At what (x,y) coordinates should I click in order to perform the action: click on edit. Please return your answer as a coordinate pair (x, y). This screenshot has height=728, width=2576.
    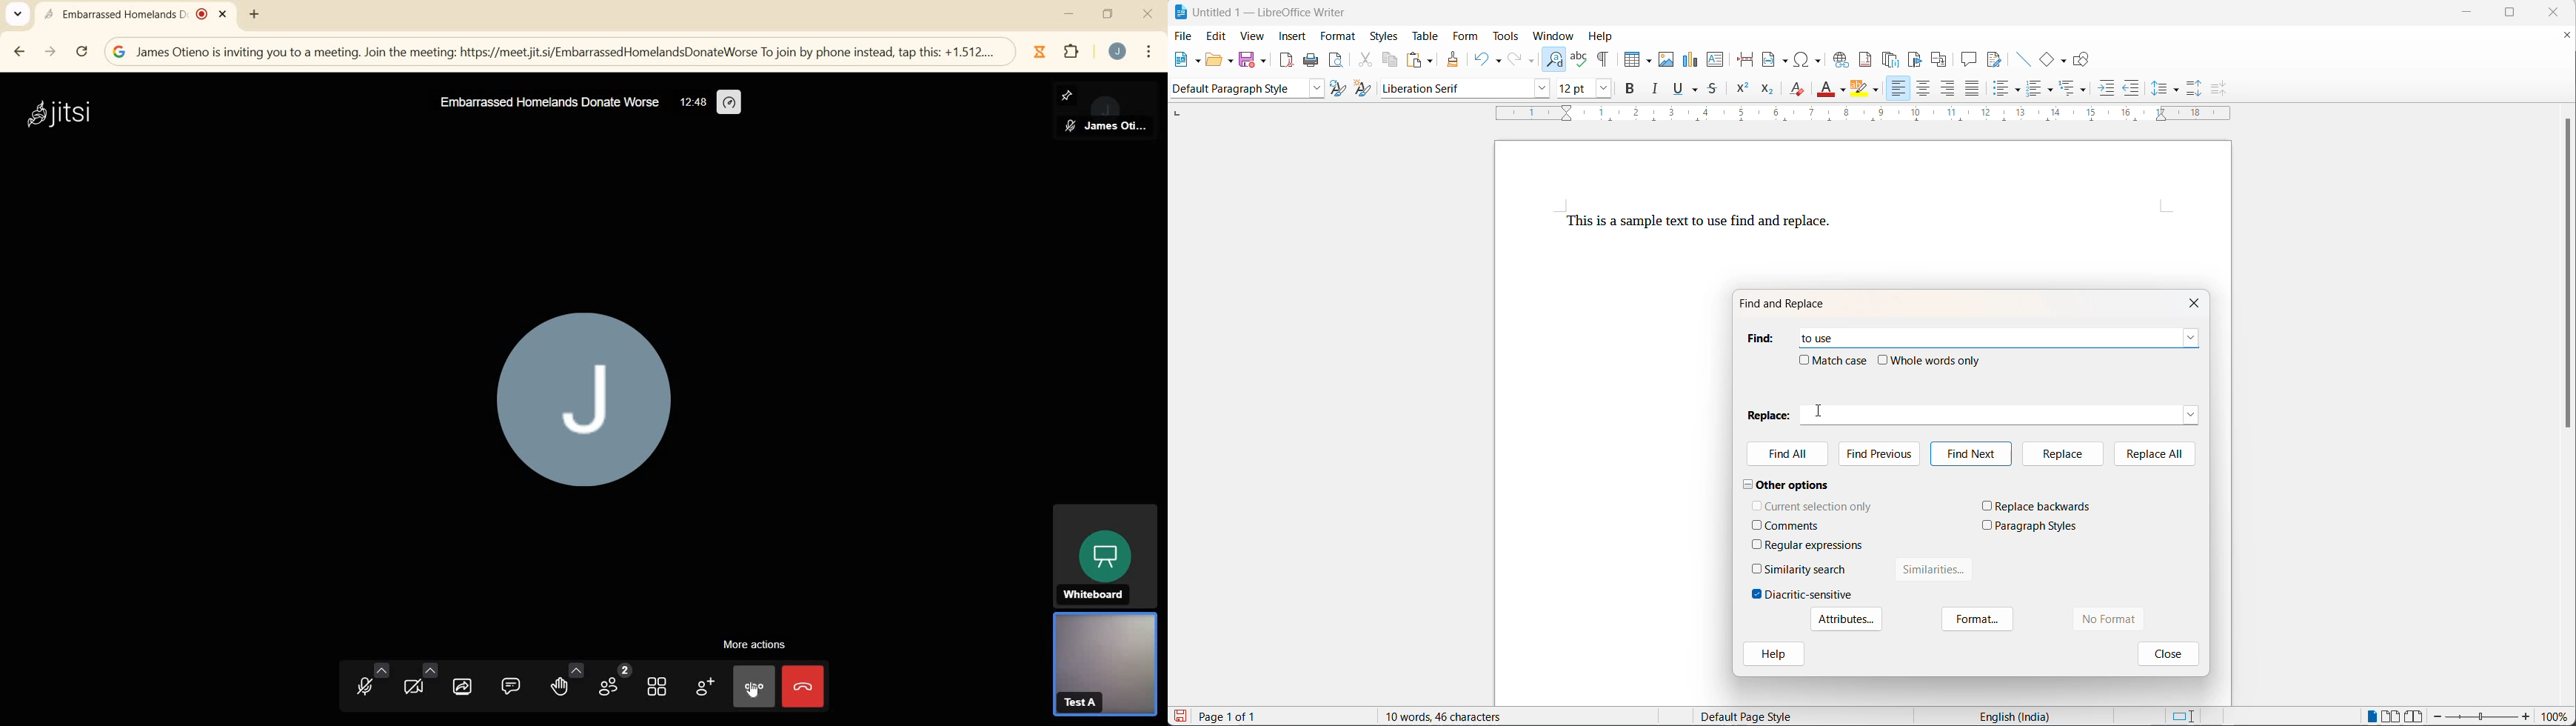
    Looking at the image, I should click on (1217, 37).